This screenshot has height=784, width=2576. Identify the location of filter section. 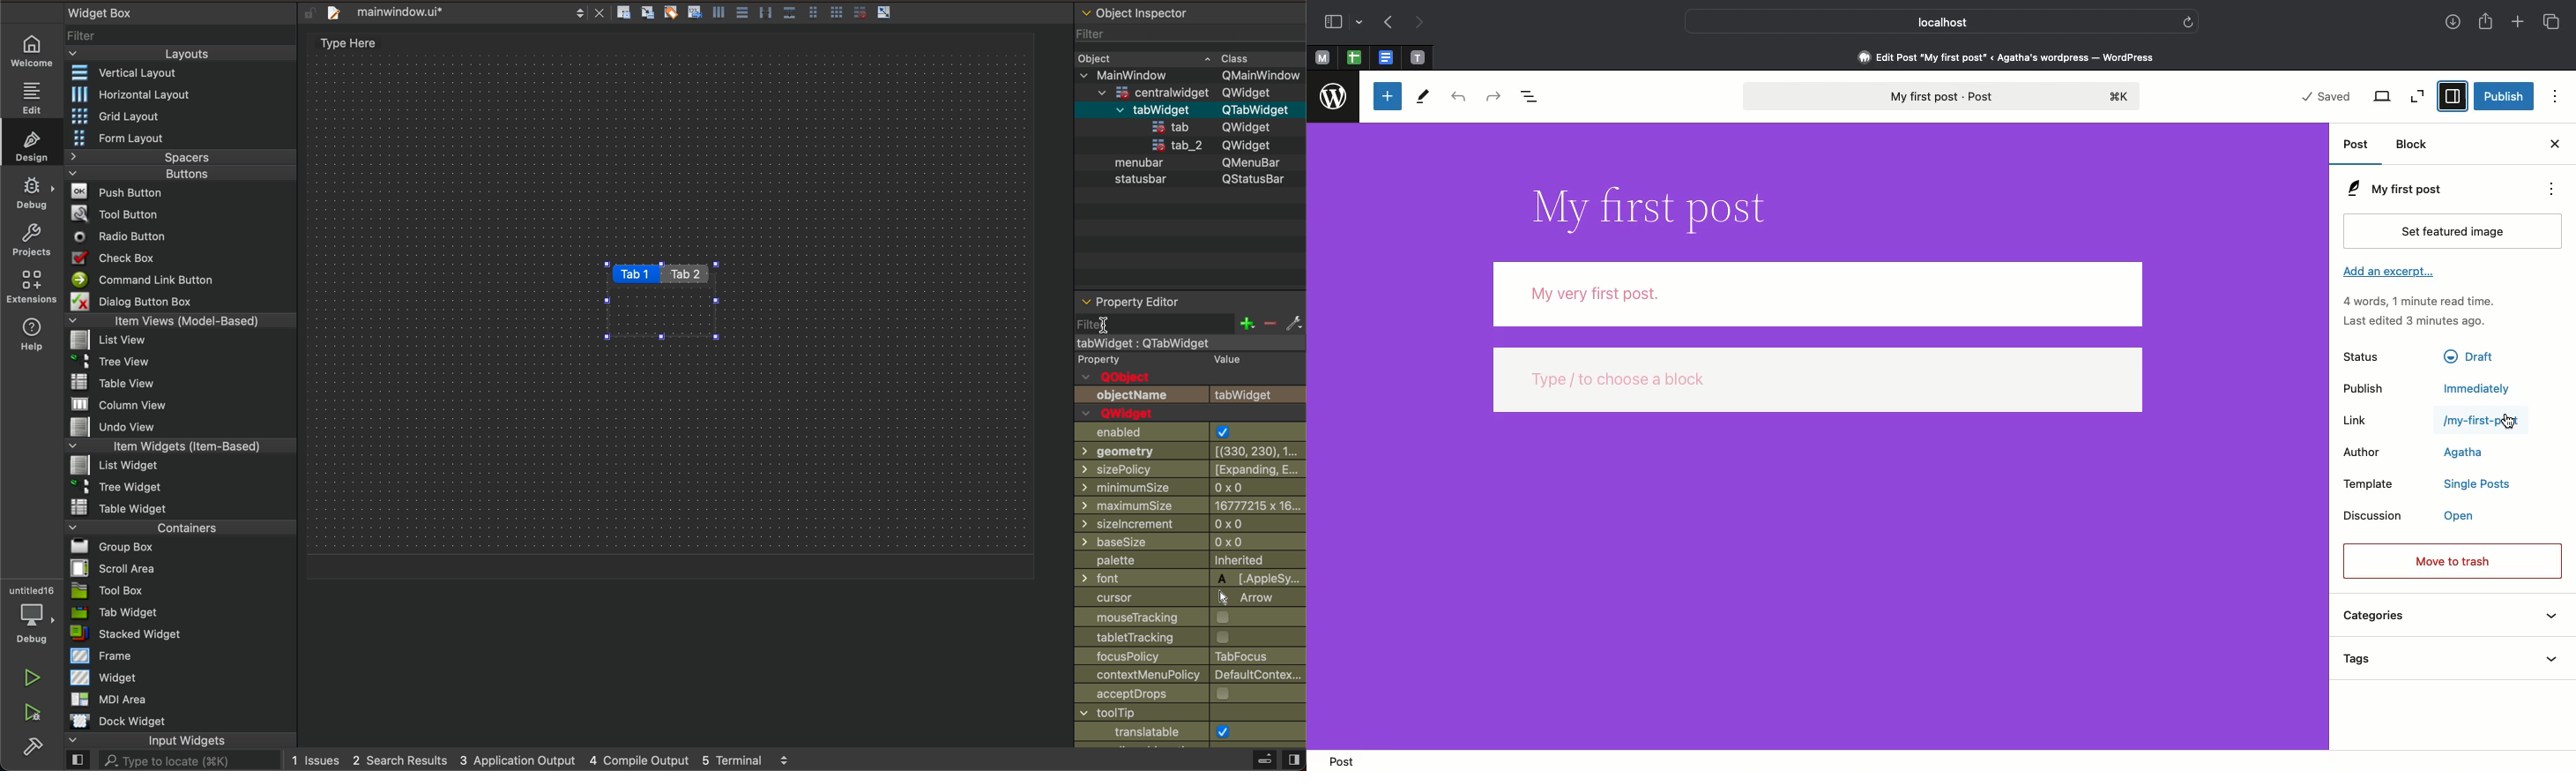
(1191, 323).